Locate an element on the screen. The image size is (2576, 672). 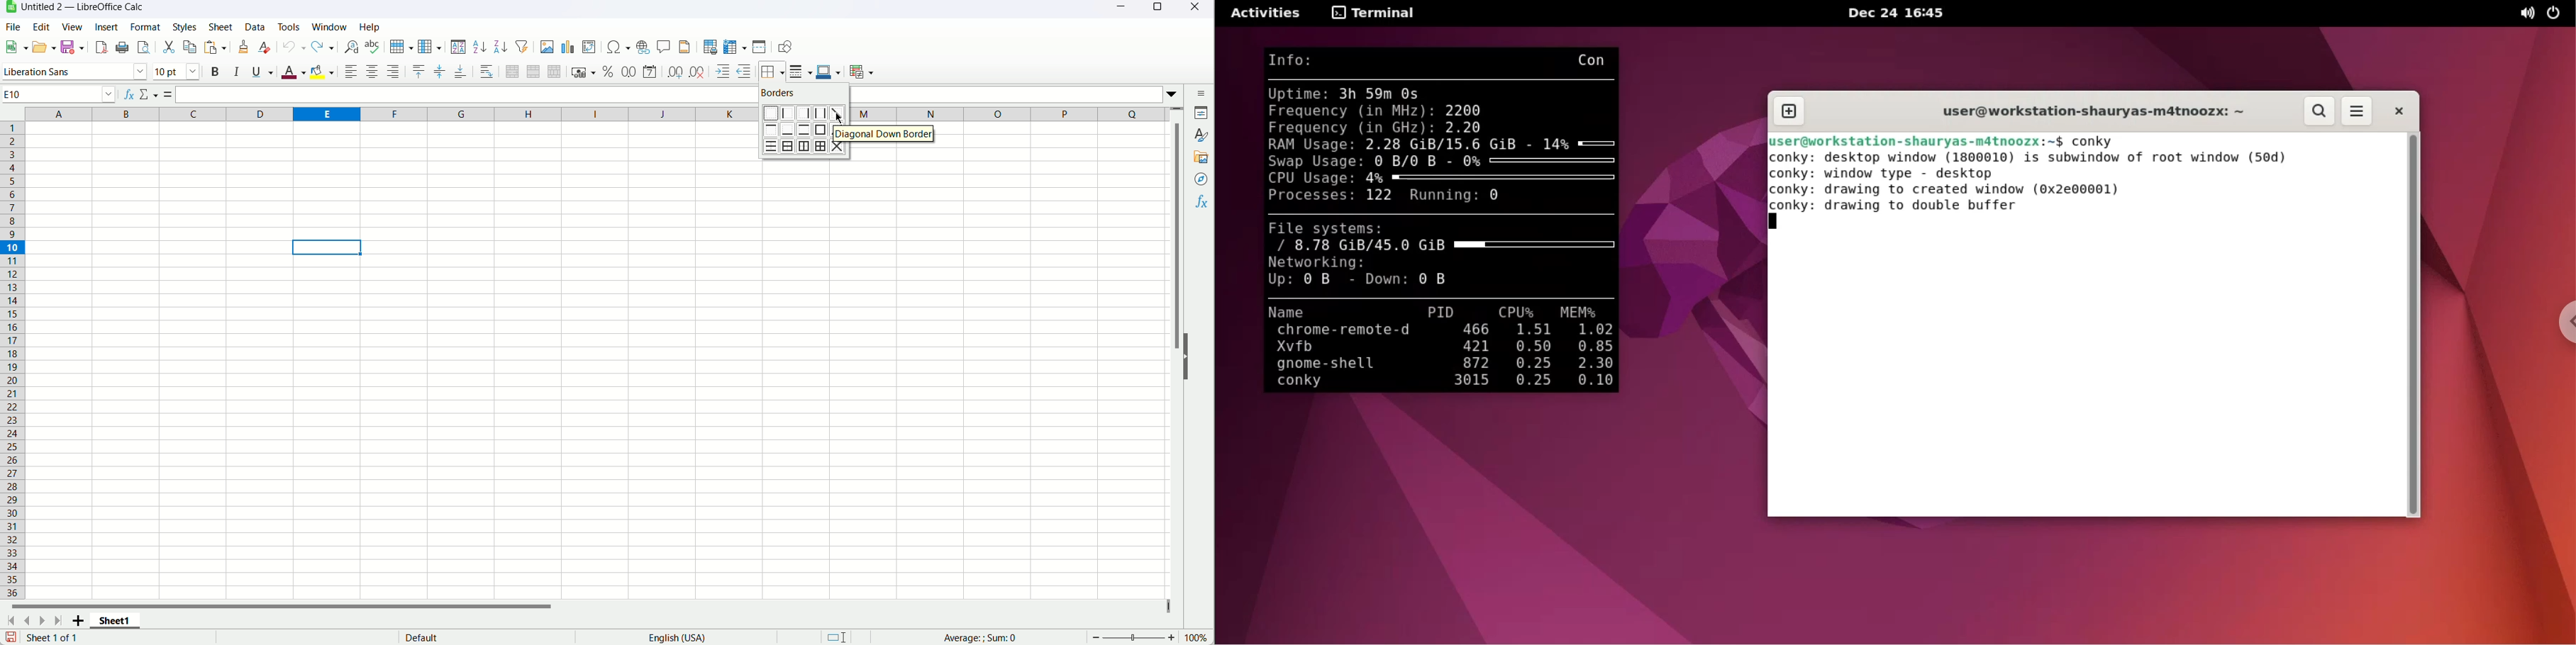
Criss cross border is located at coordinates (841, 148).